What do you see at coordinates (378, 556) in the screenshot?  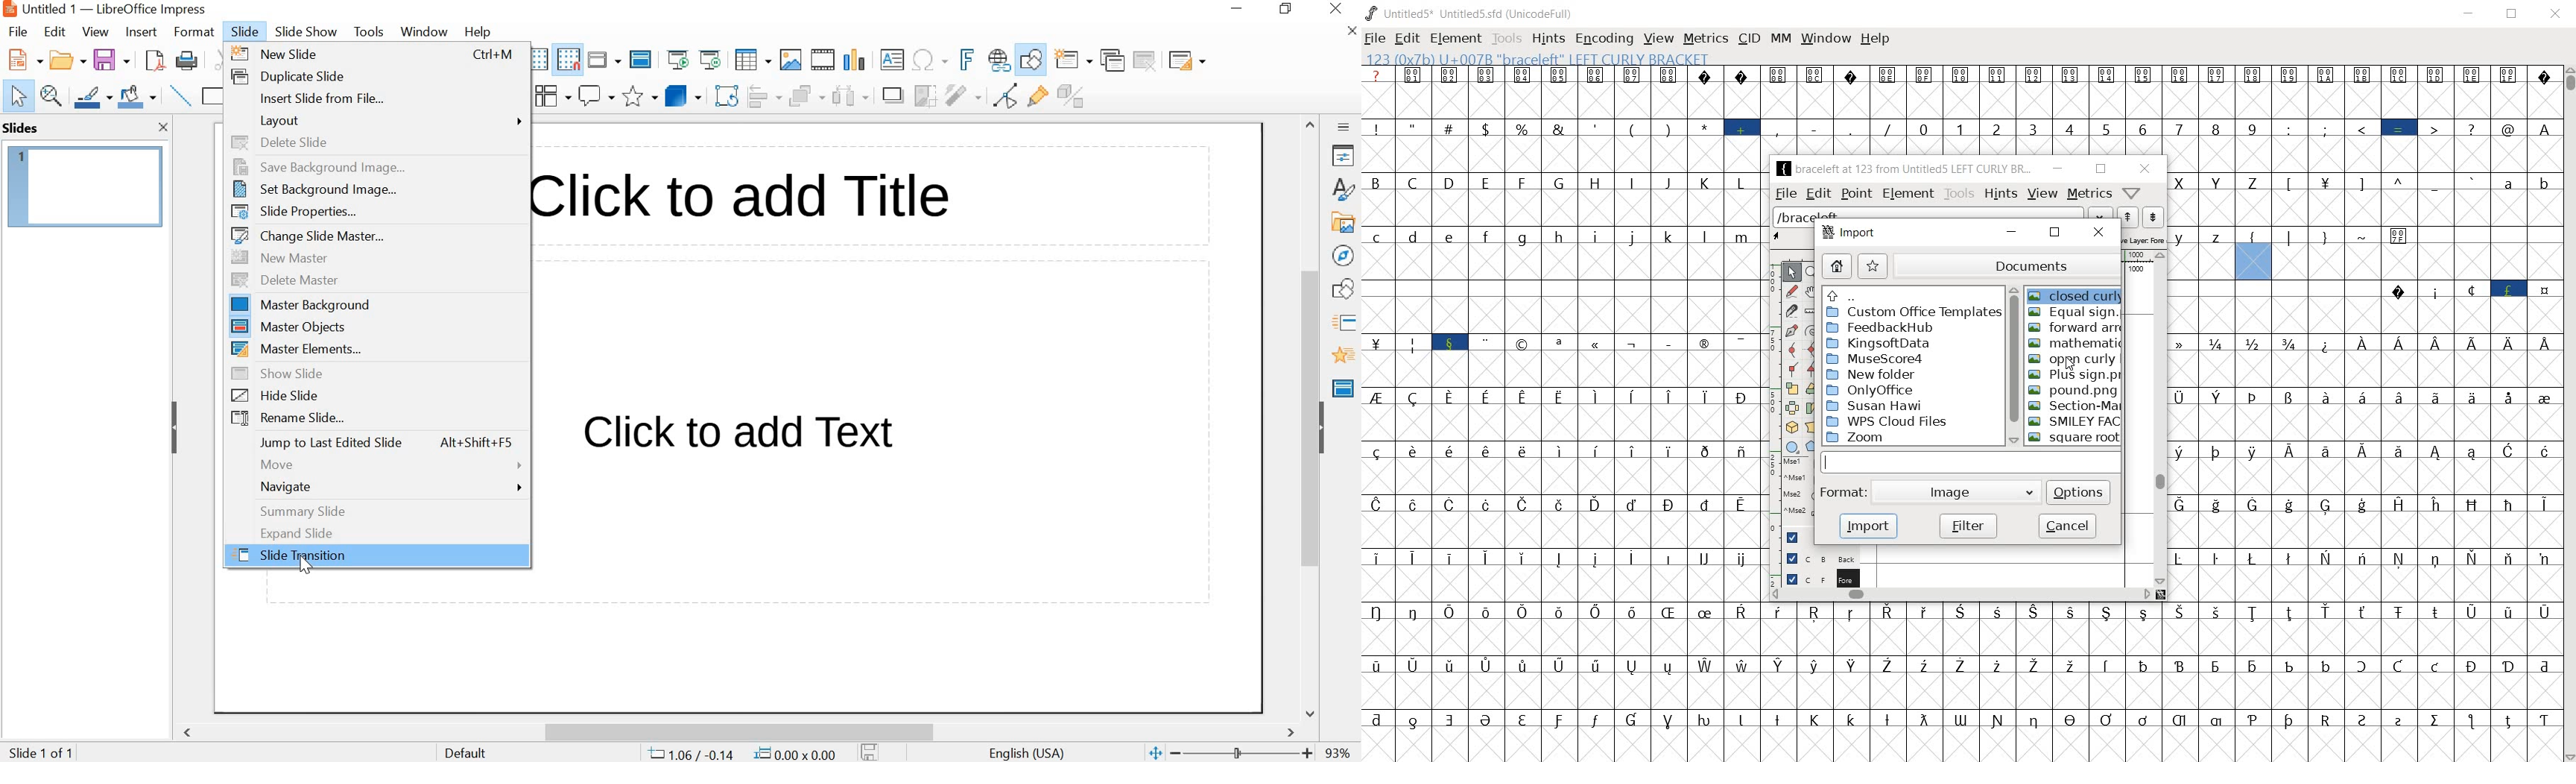 I see `SLIDE TRANSITION` at bounding box center [378, 556].